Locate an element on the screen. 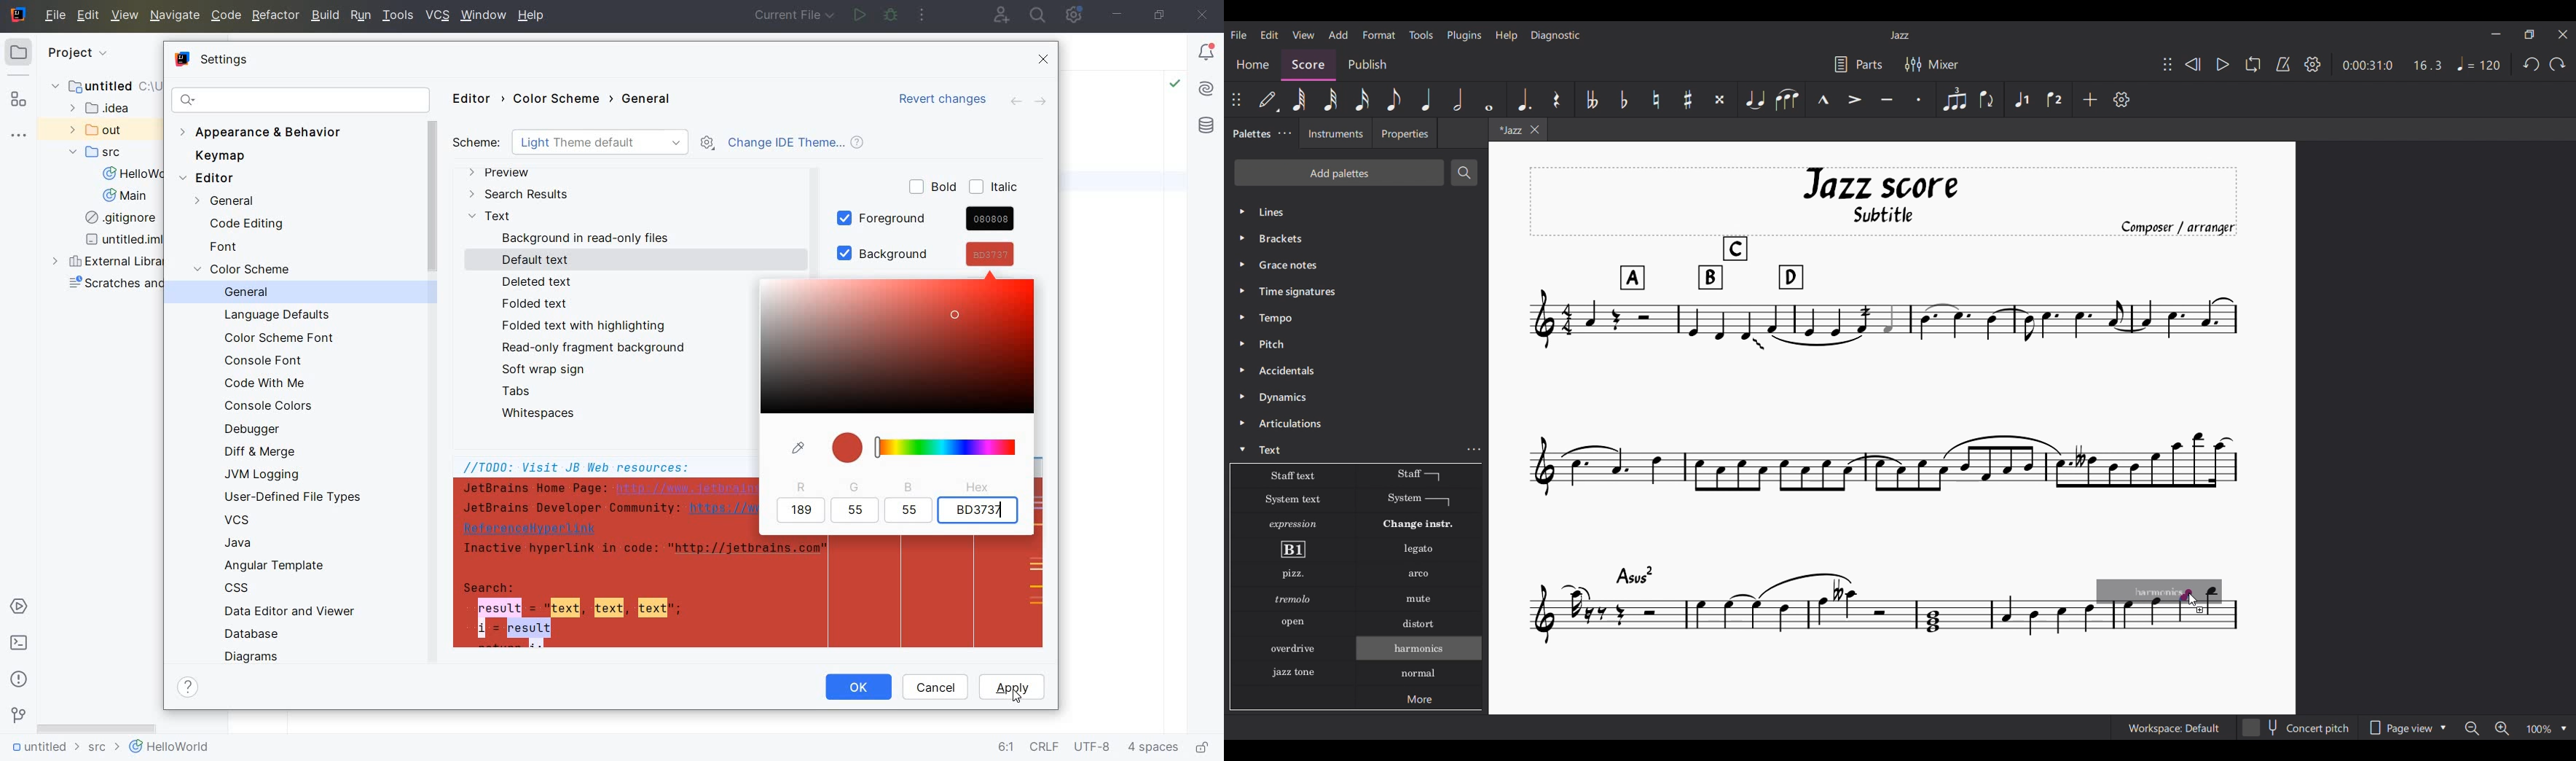  64th note is located at coordinates (1298, 99).